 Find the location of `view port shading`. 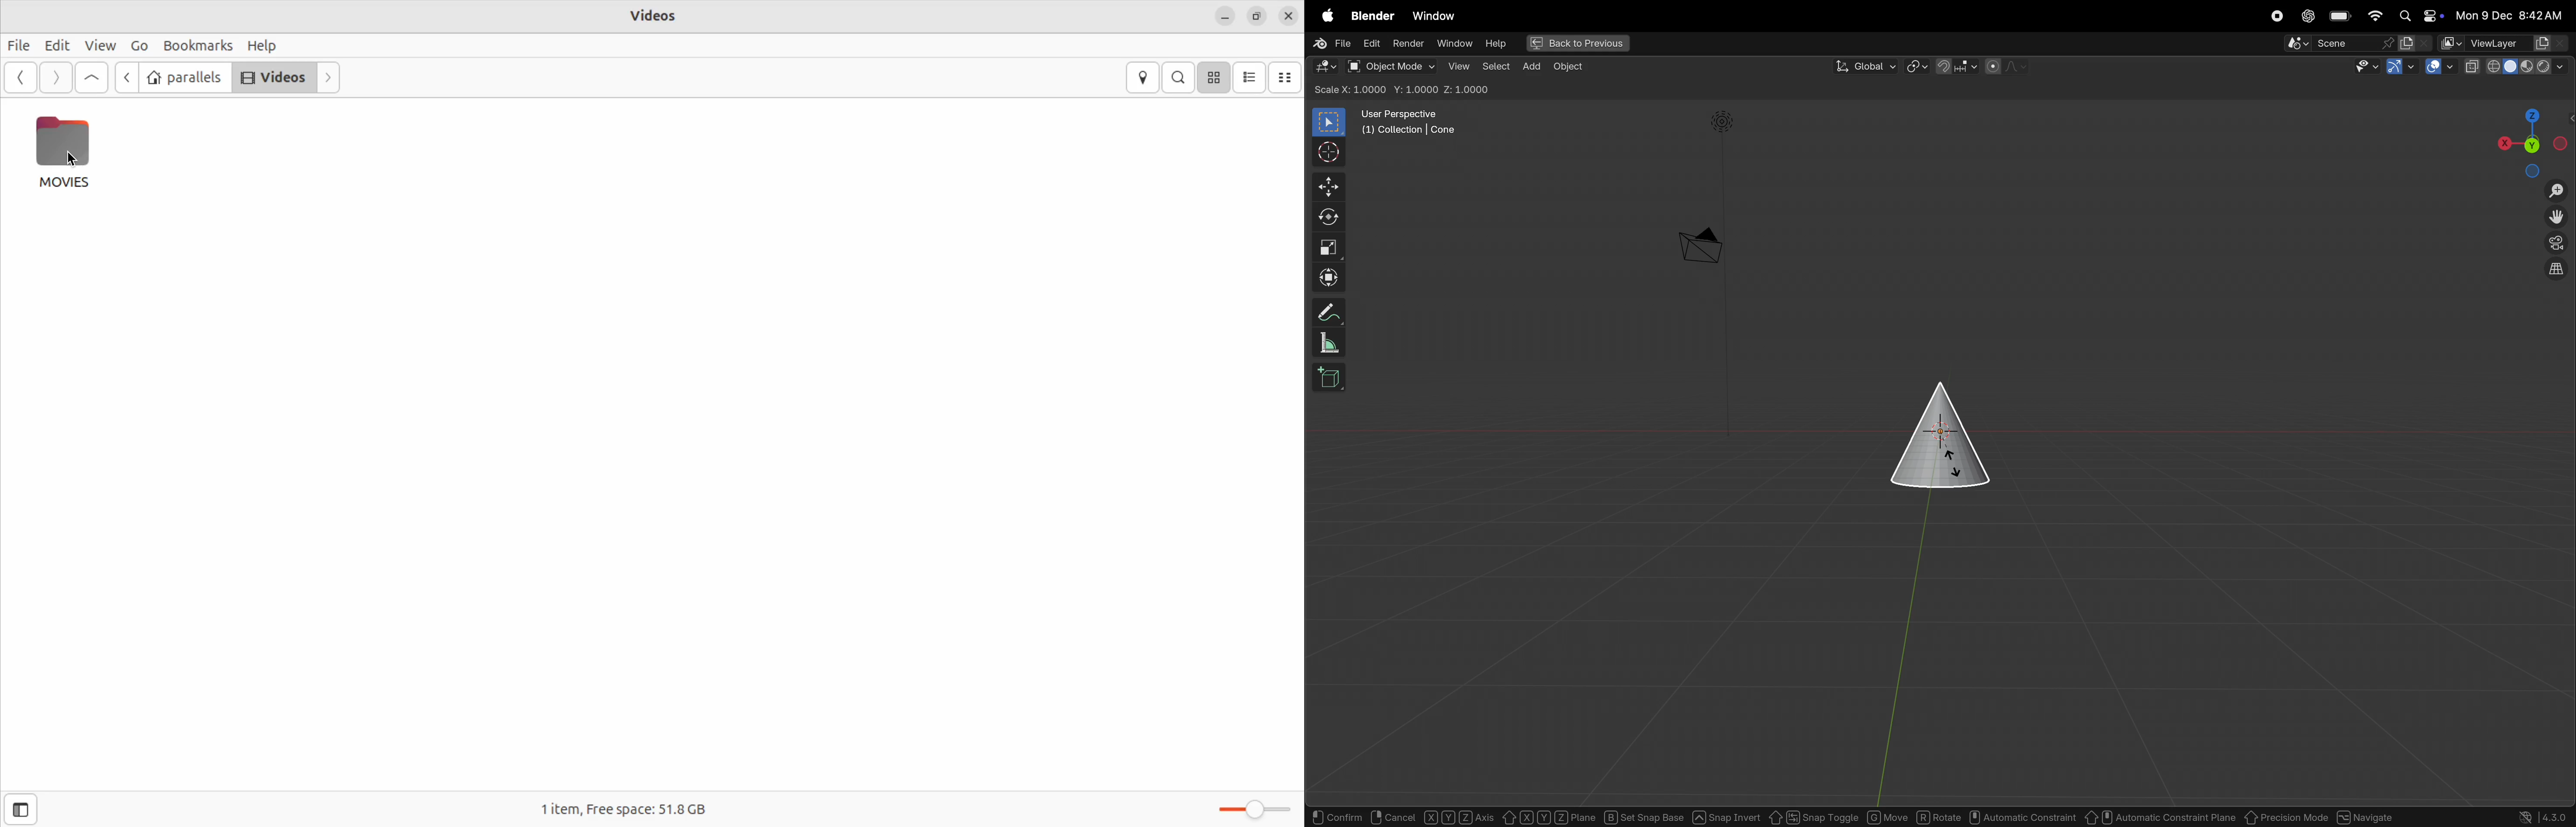

view port shading is located at coordinates (2520, 64).